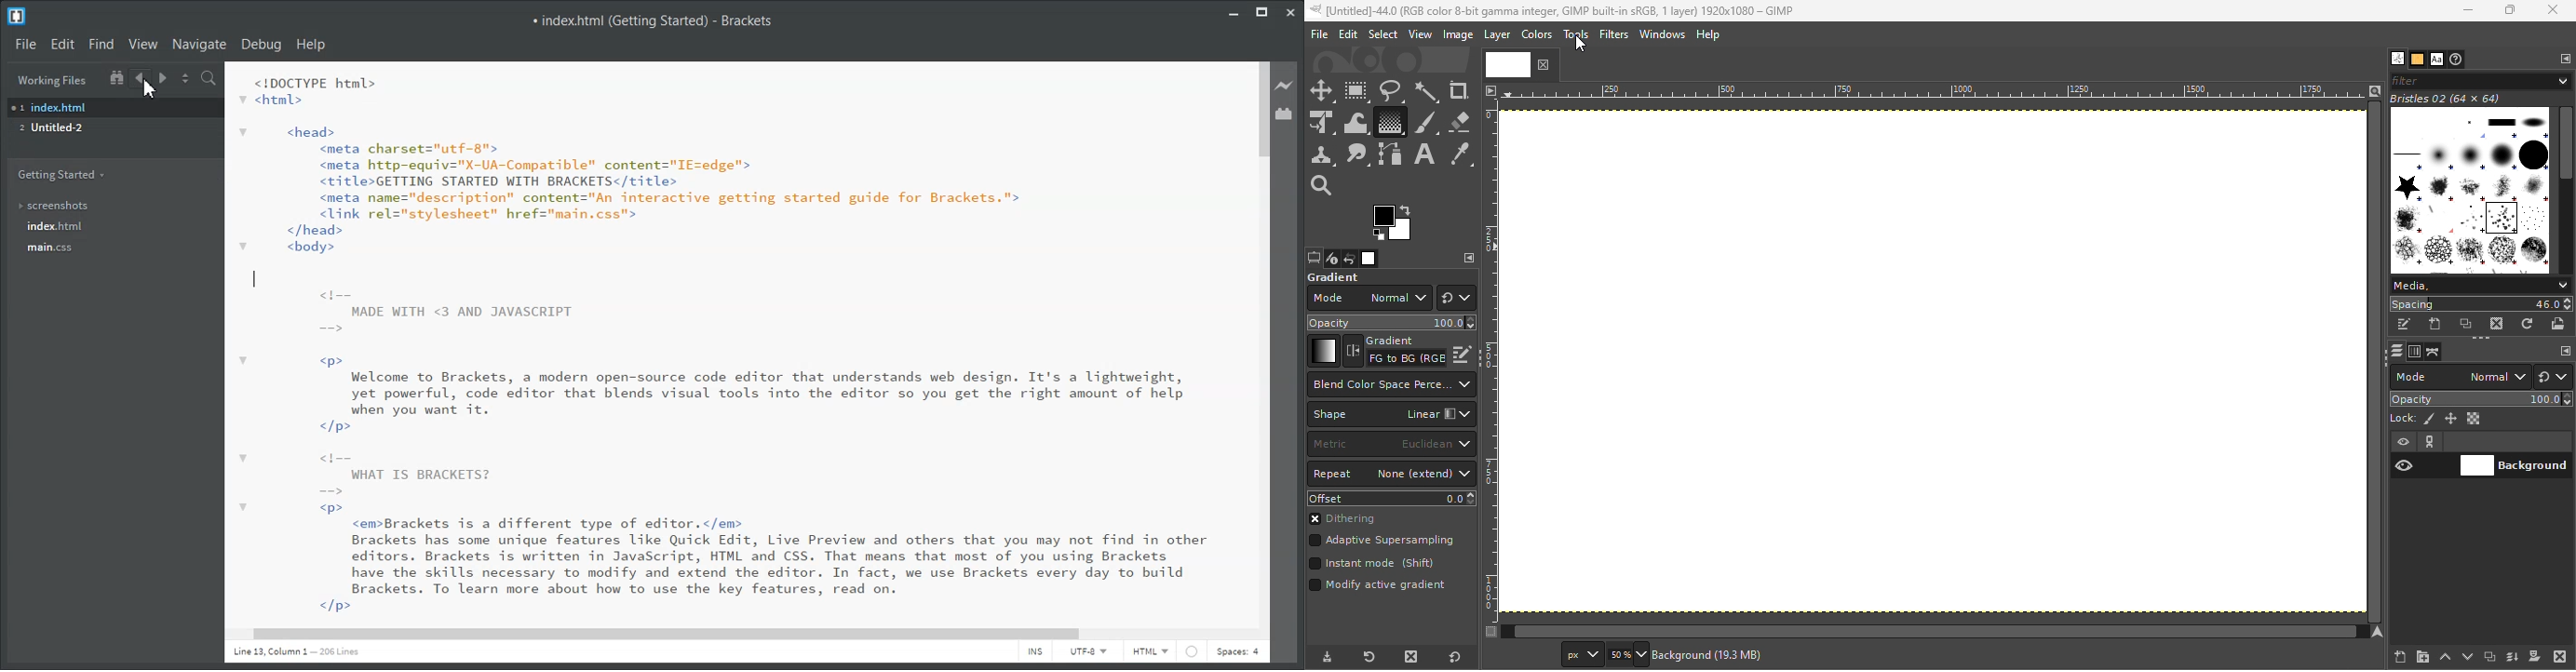 Image resolution: width=2576 pixels, height=672 pixels. Describe the element at coordinates (1459, 90) in the screenshot. I see `Crop tool` at that location.